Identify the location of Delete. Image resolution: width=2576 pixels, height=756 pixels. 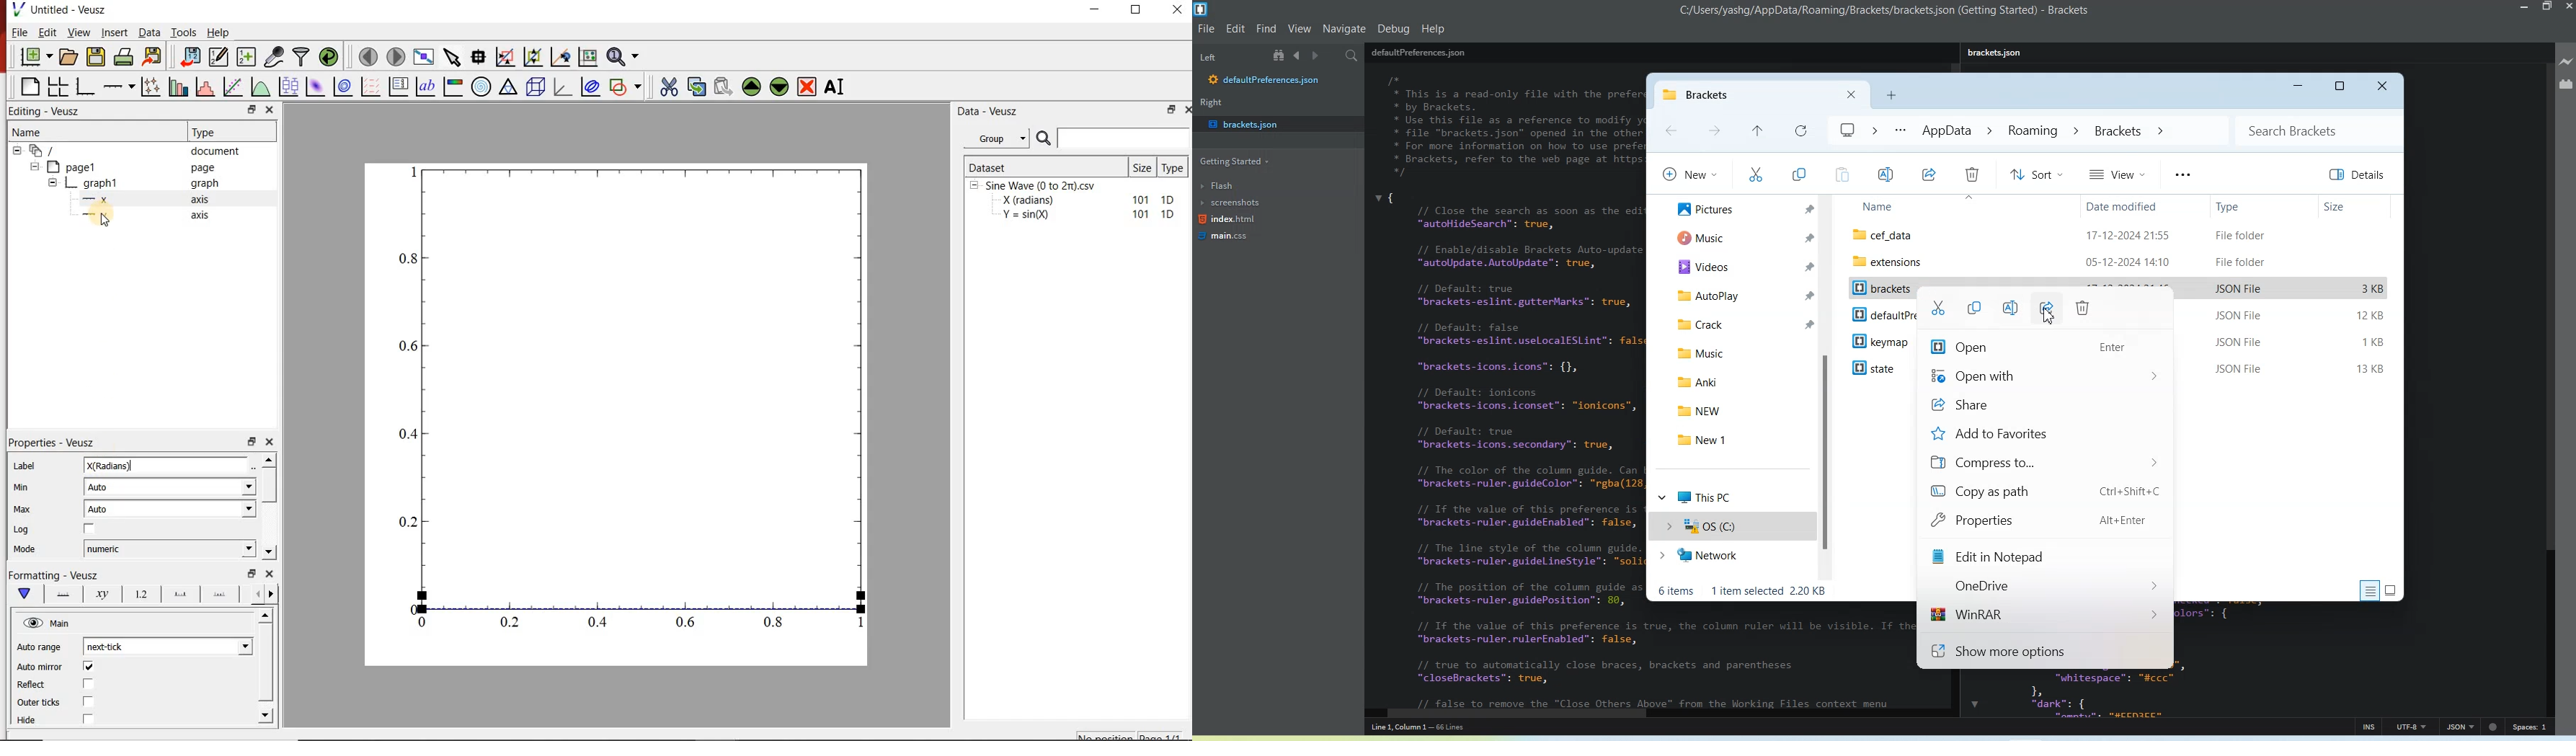
(2084, 308).